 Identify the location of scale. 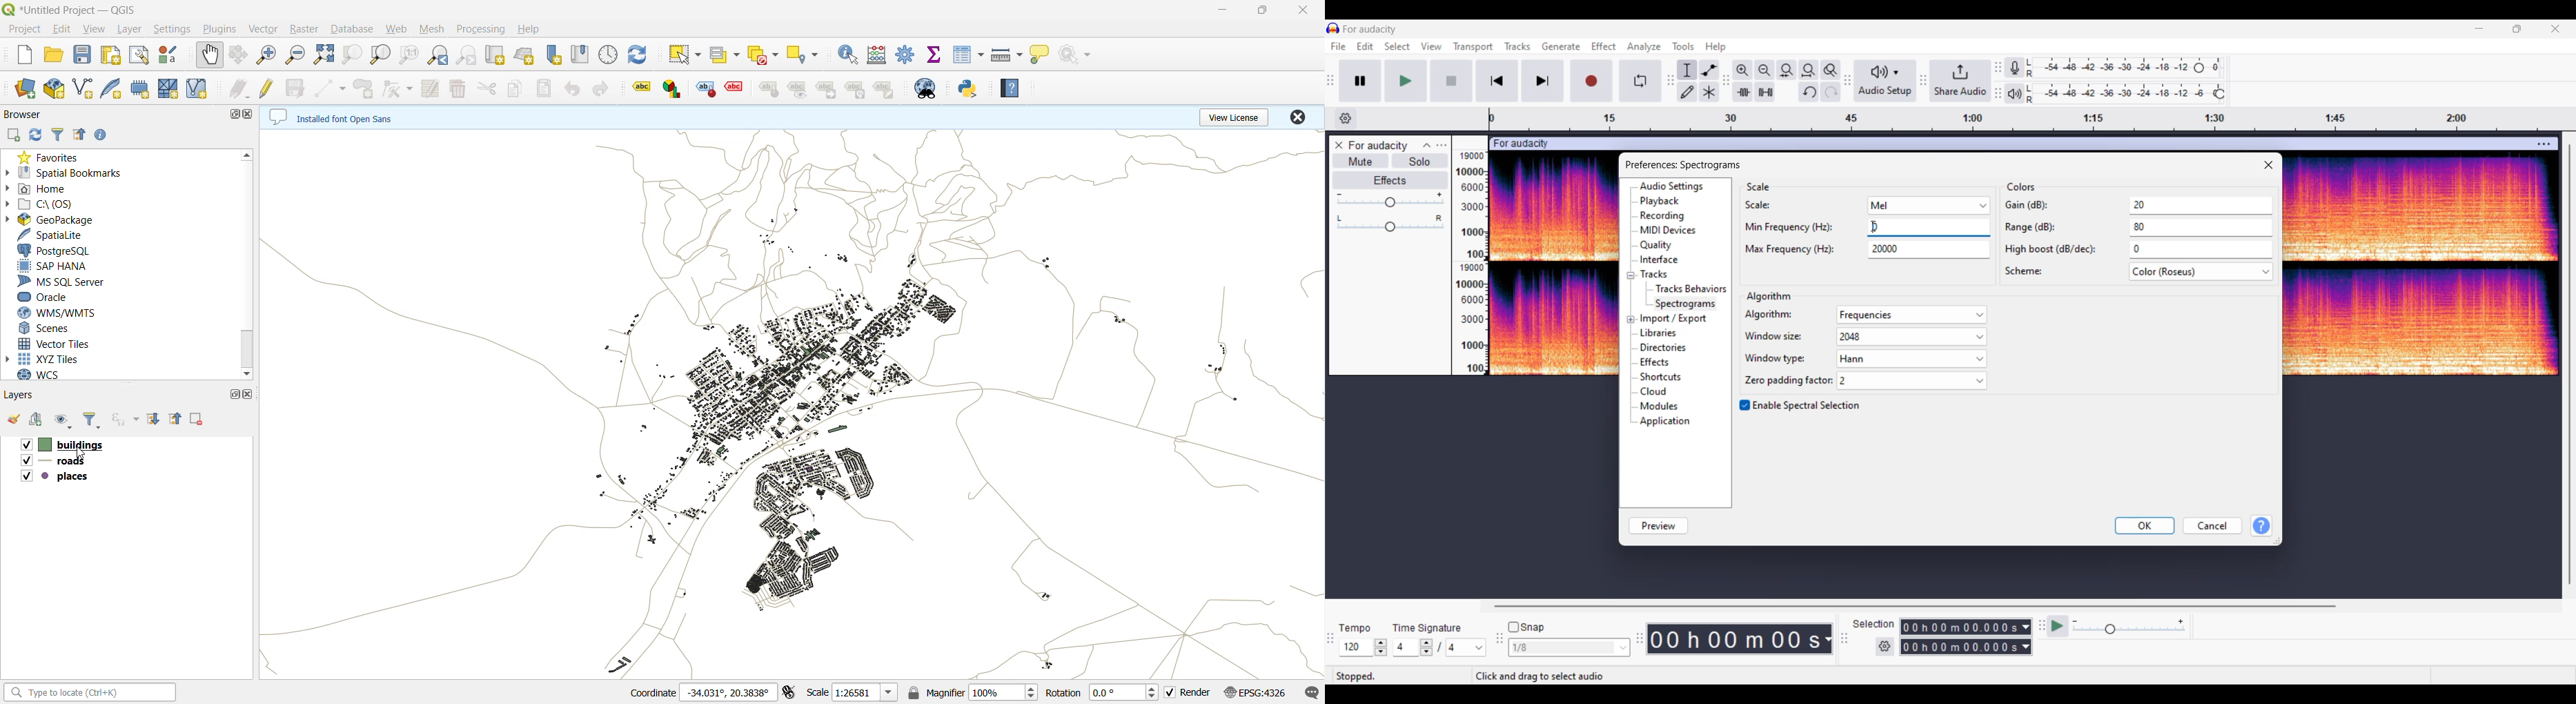
(1869, 206).